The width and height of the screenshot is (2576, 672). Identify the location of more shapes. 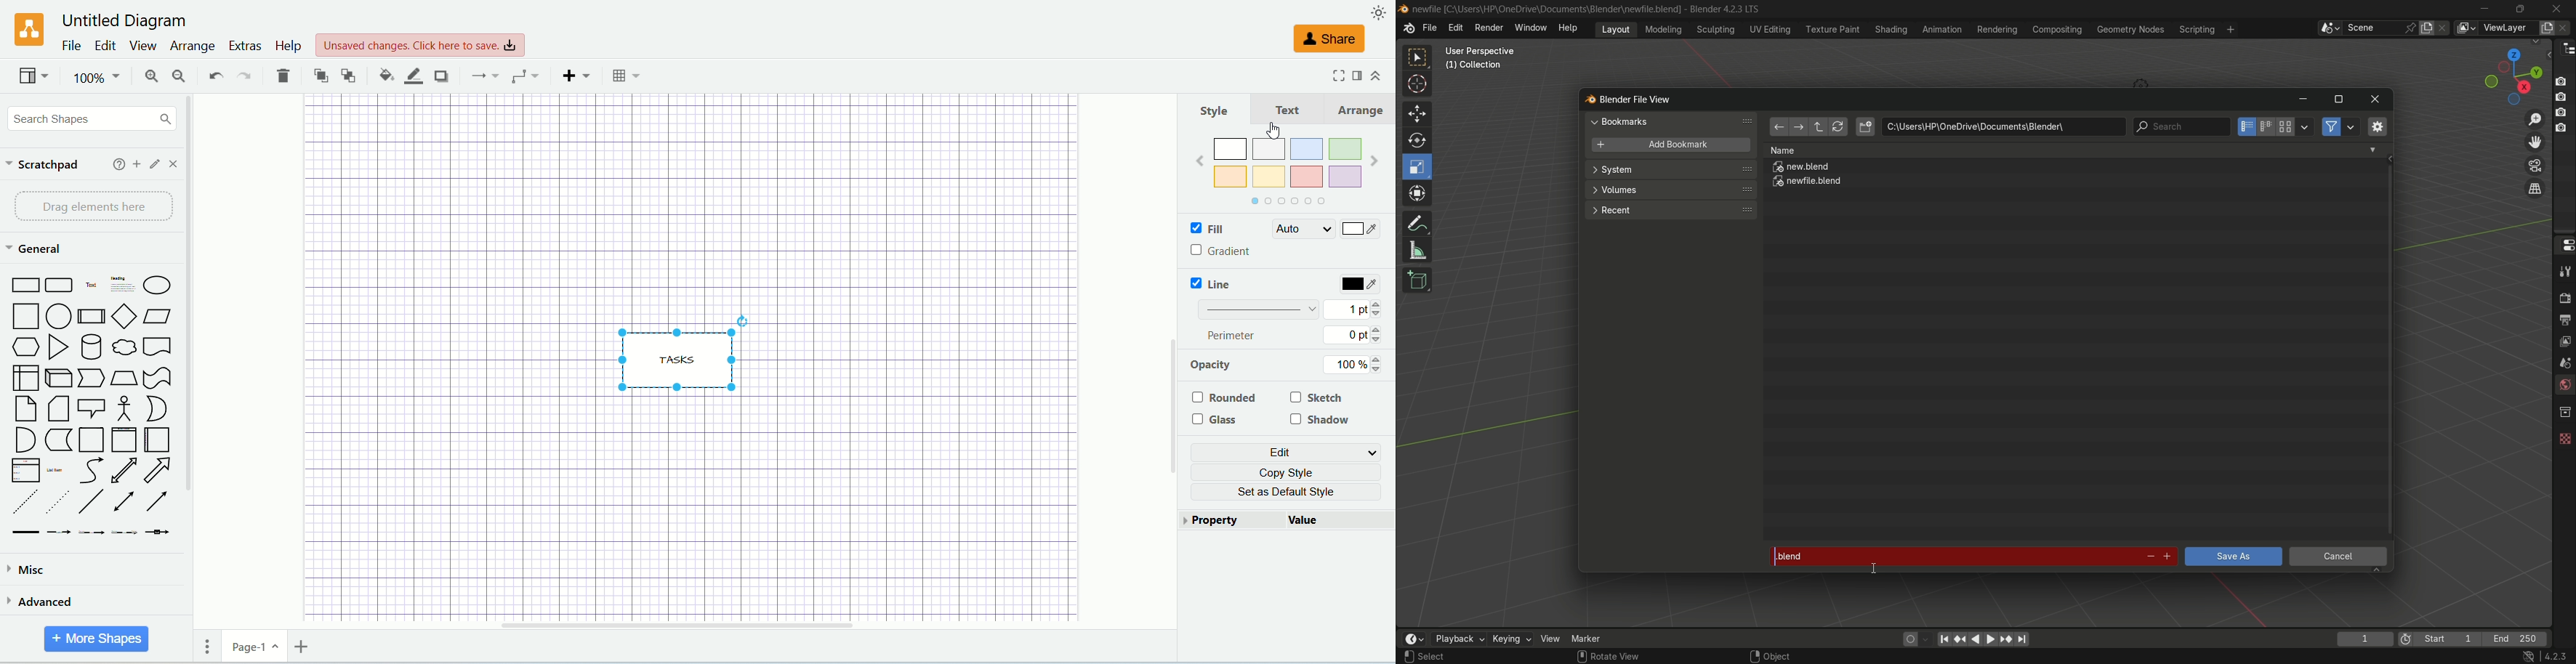
(97, 639).